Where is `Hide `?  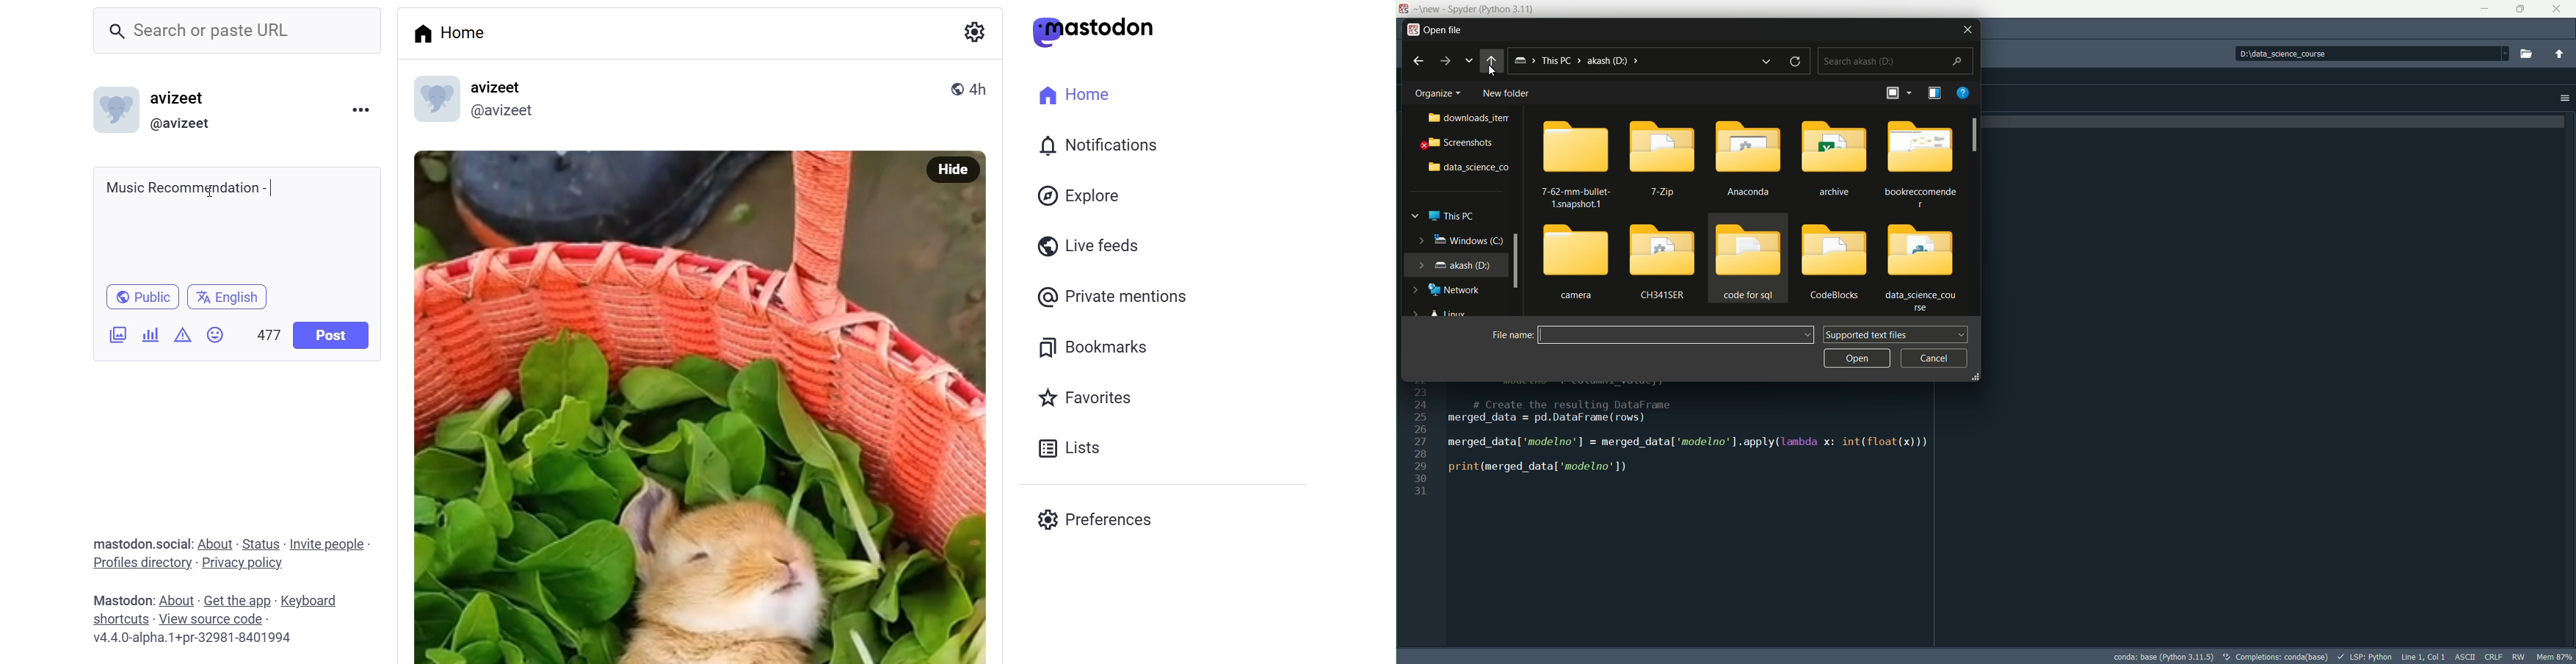
Hide  is located at coordinates (952, 168).